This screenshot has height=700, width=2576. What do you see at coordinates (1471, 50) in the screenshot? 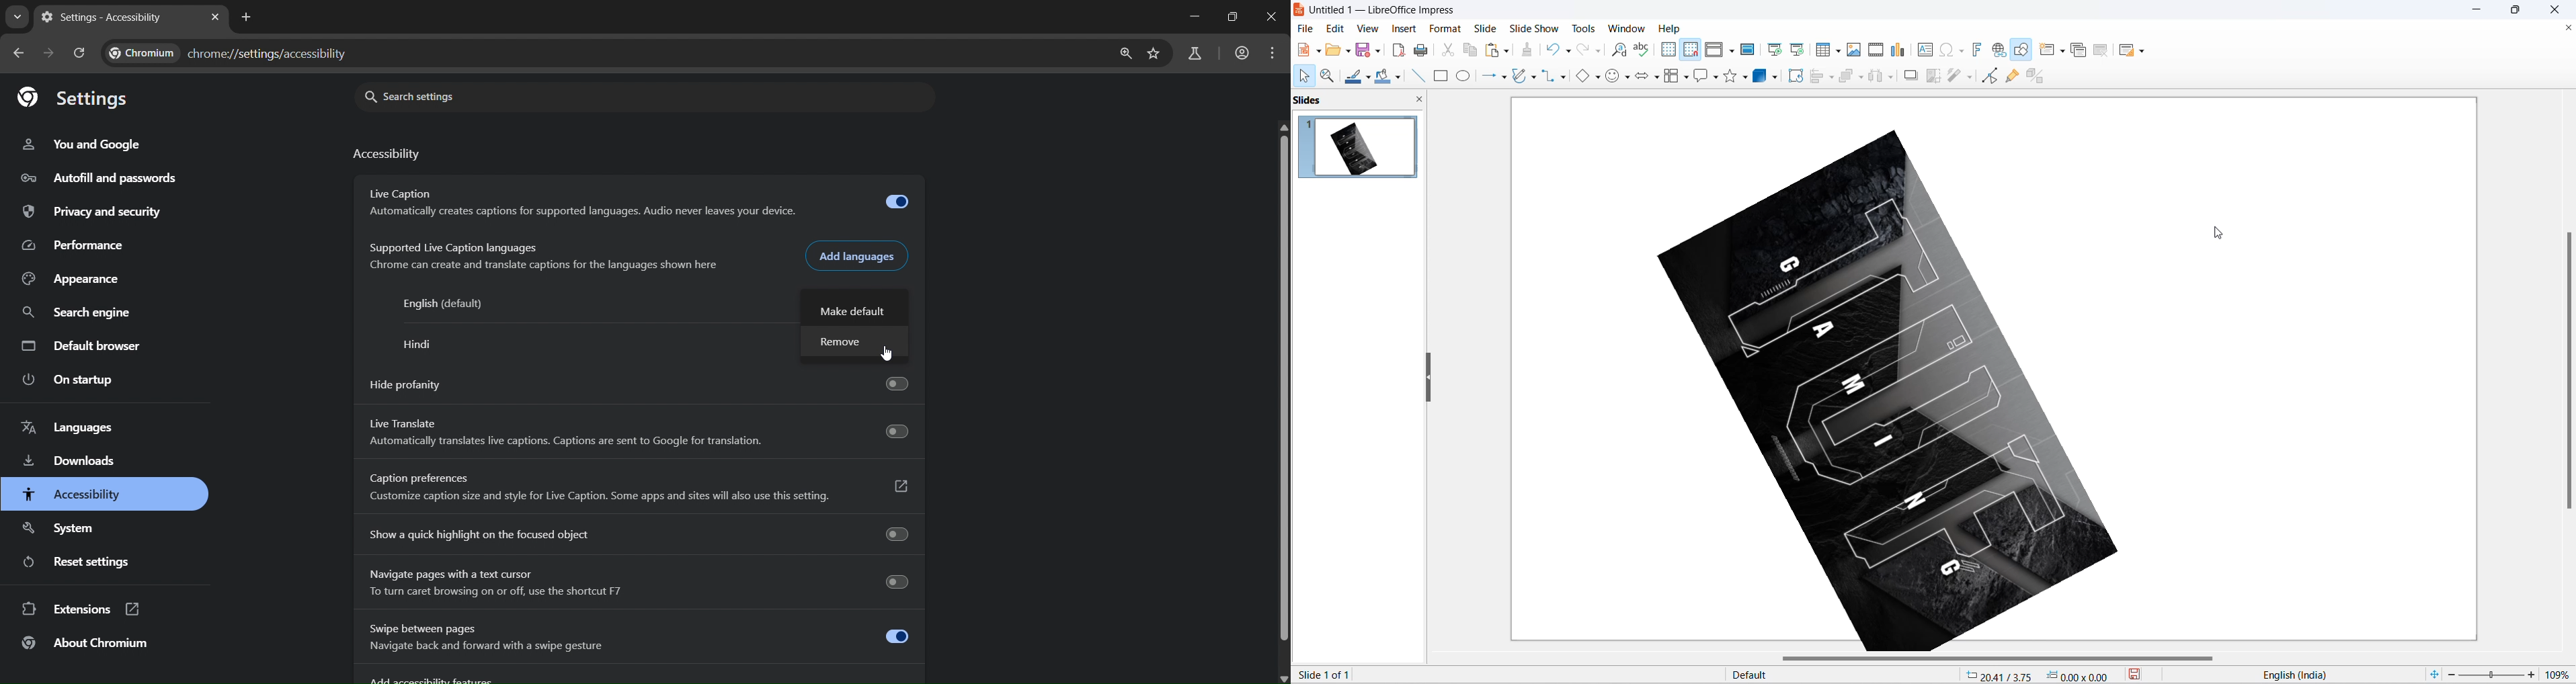
I see `copy` at bounding box center [1471, 50].